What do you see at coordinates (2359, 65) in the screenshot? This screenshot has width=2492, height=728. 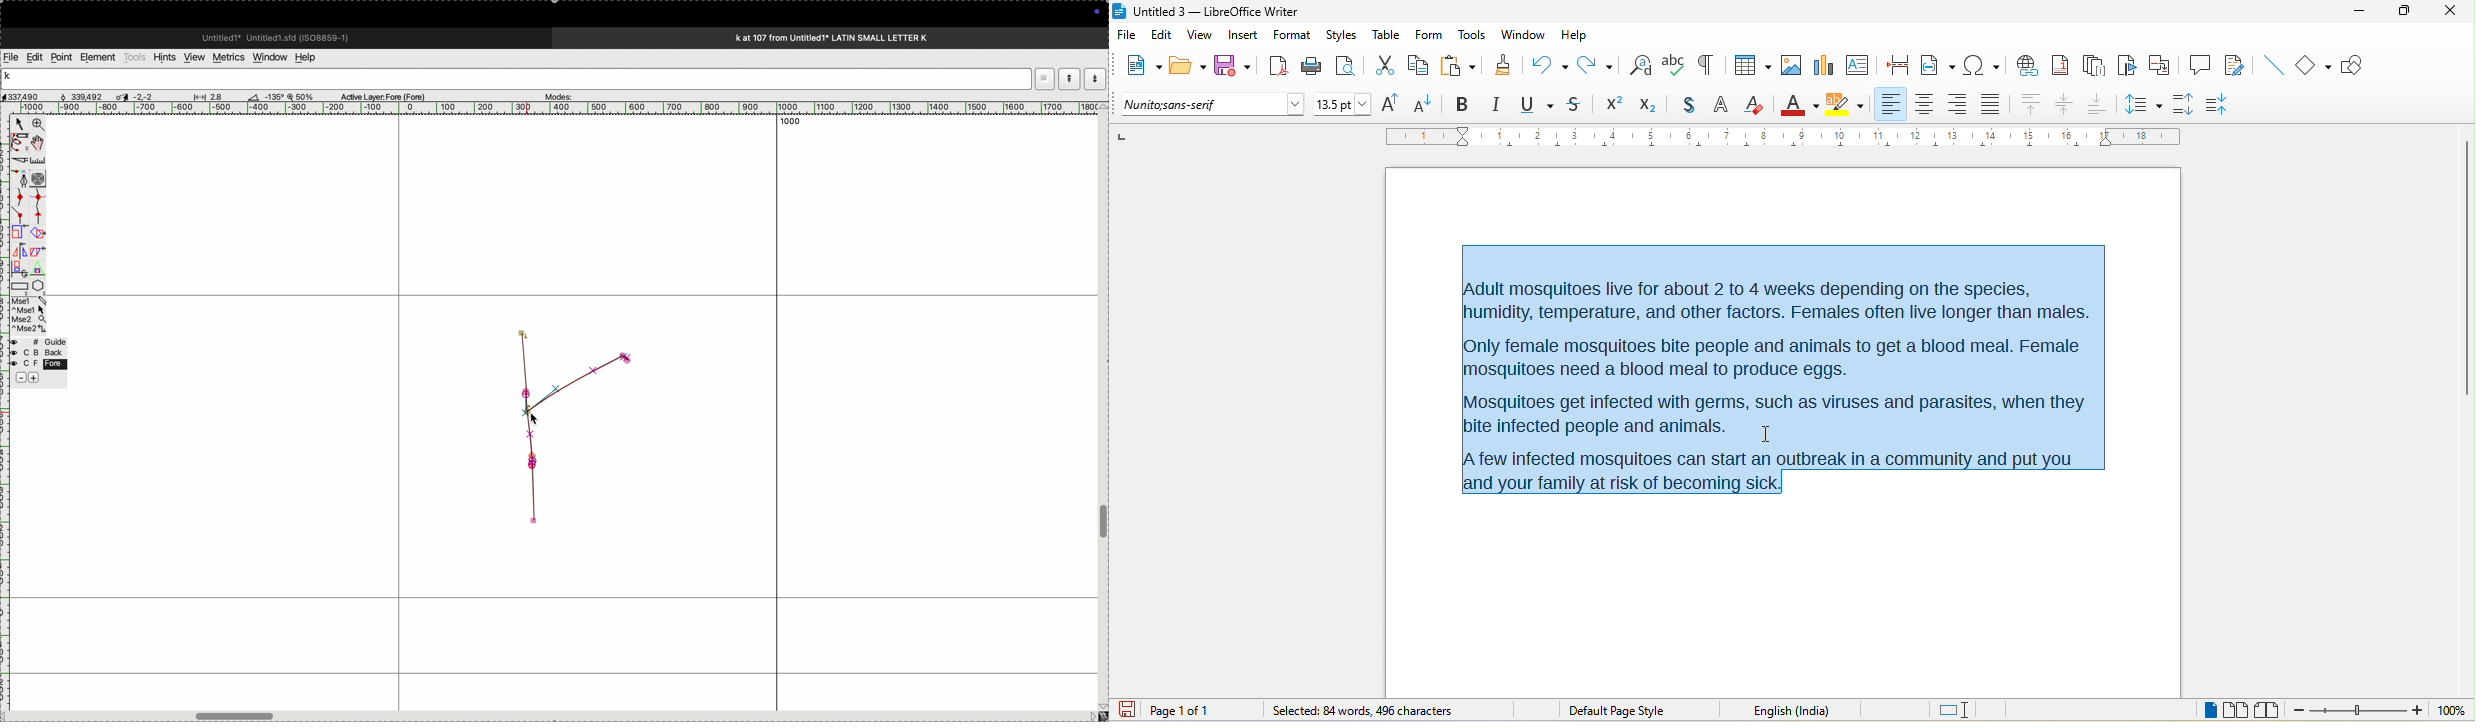 I see `show draw function` at bounding box center [2359, 65].